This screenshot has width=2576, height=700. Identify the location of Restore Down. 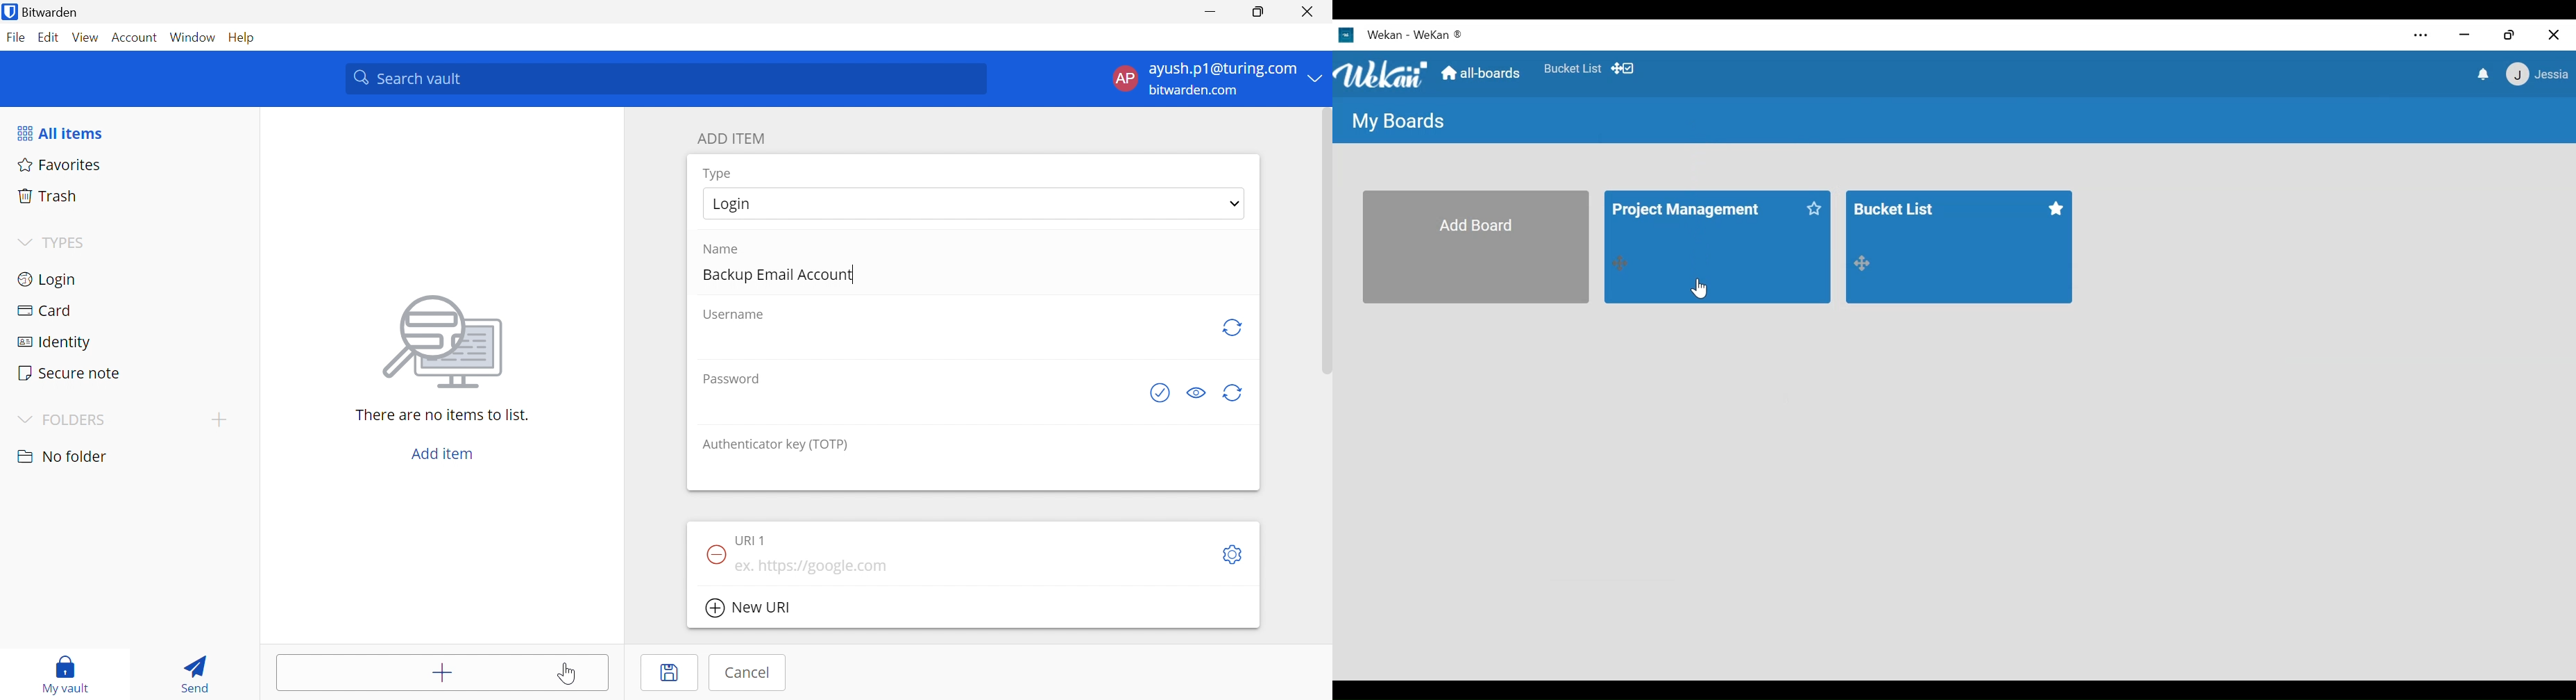
(1257, 10).